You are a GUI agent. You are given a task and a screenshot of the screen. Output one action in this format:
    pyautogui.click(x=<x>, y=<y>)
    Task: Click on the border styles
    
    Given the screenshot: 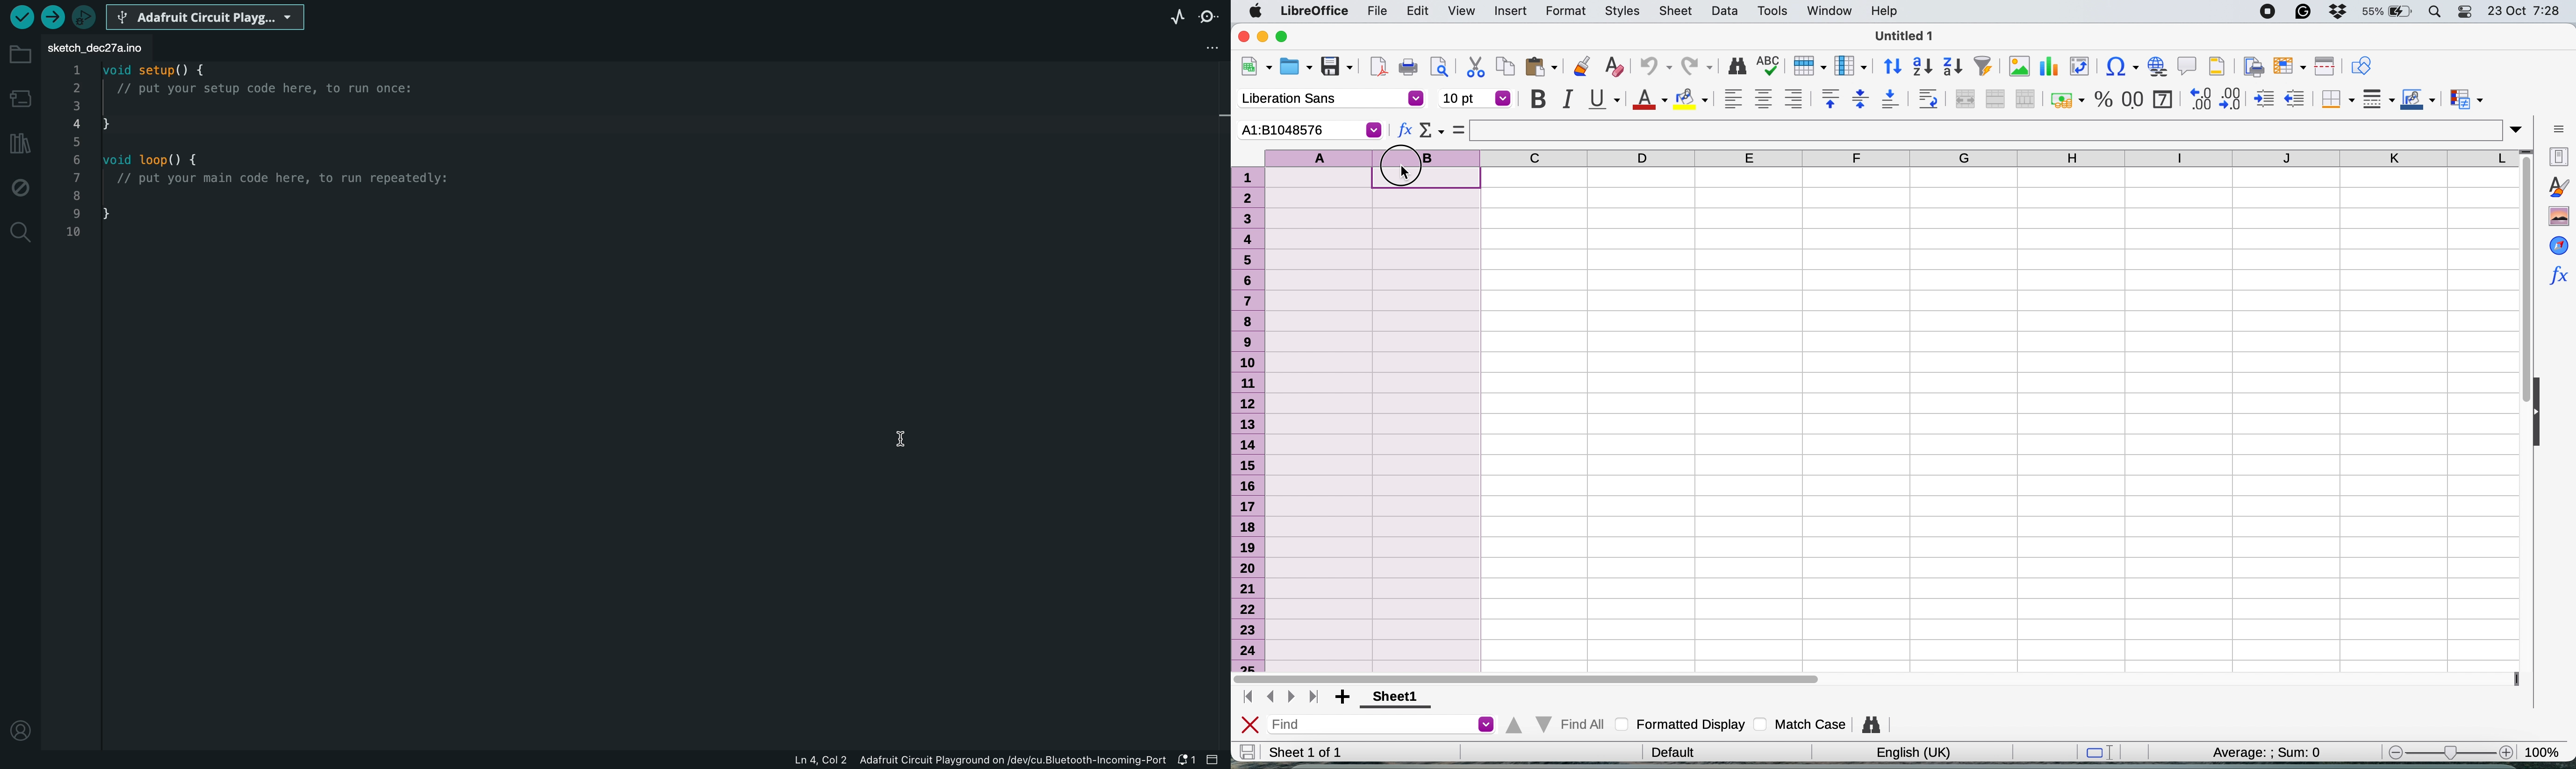 What is the action you would take?
    pyautogui.click(x=2376, y=100)
    